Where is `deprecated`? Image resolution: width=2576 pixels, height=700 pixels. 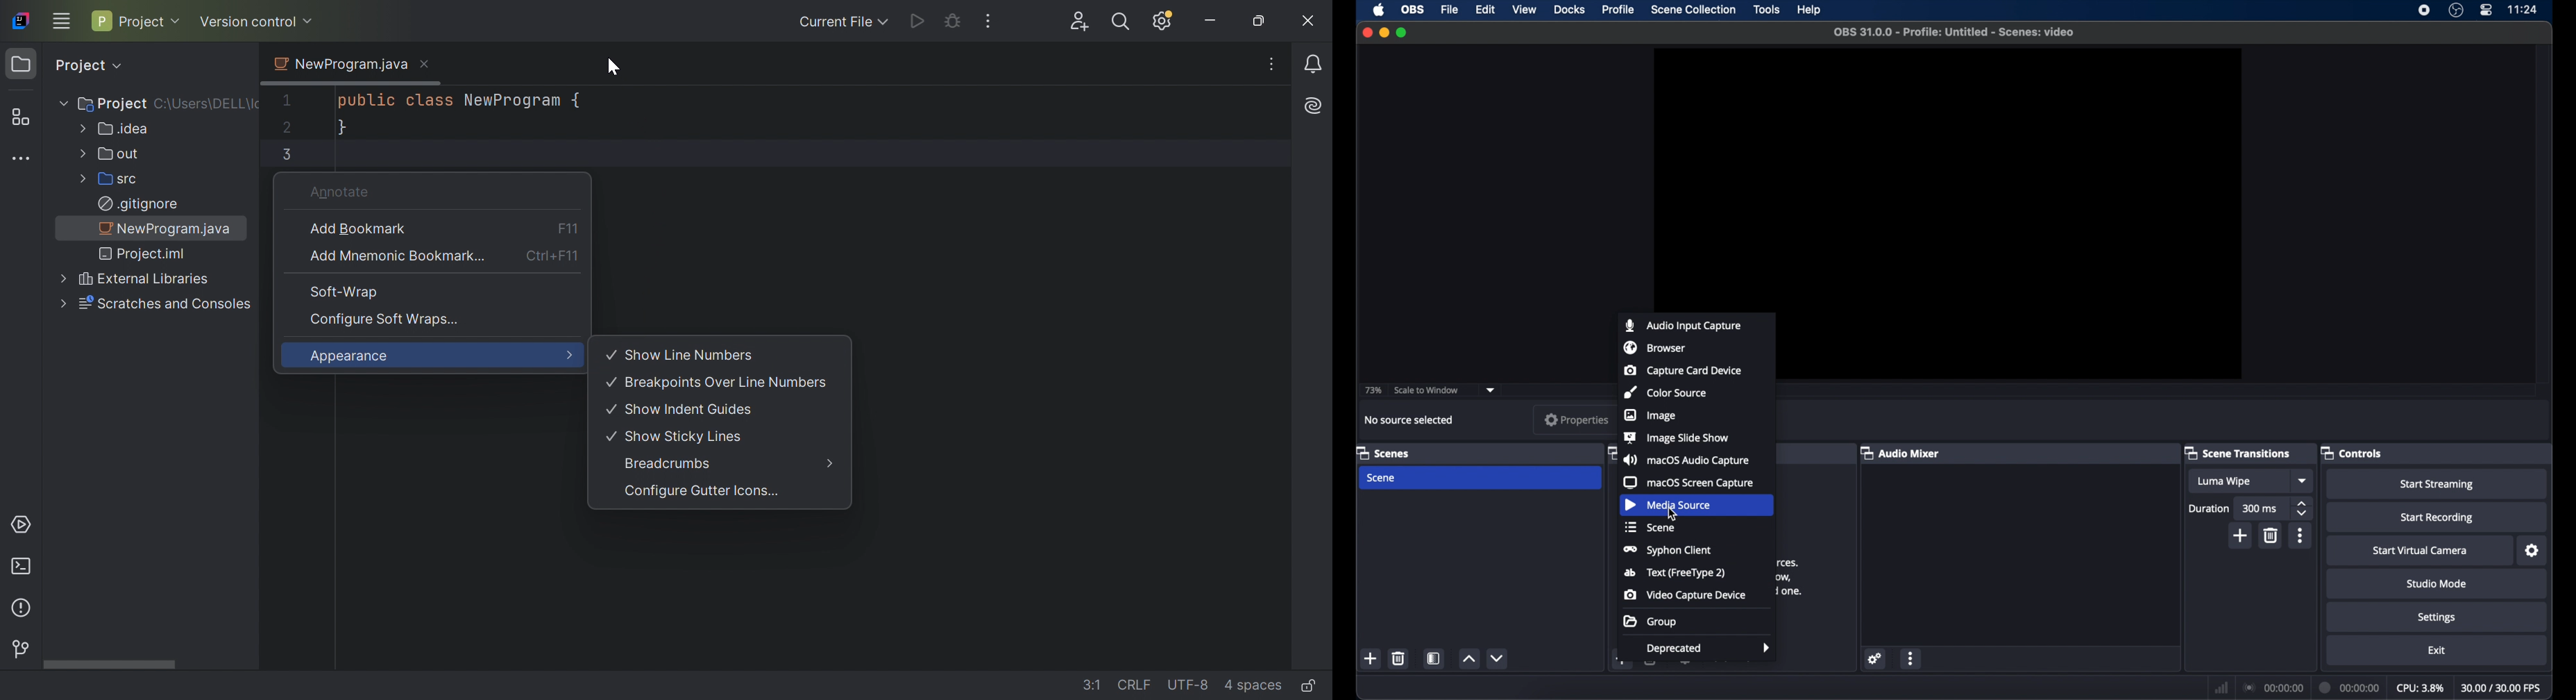
deprecated is located at coordinates (1710, 648).